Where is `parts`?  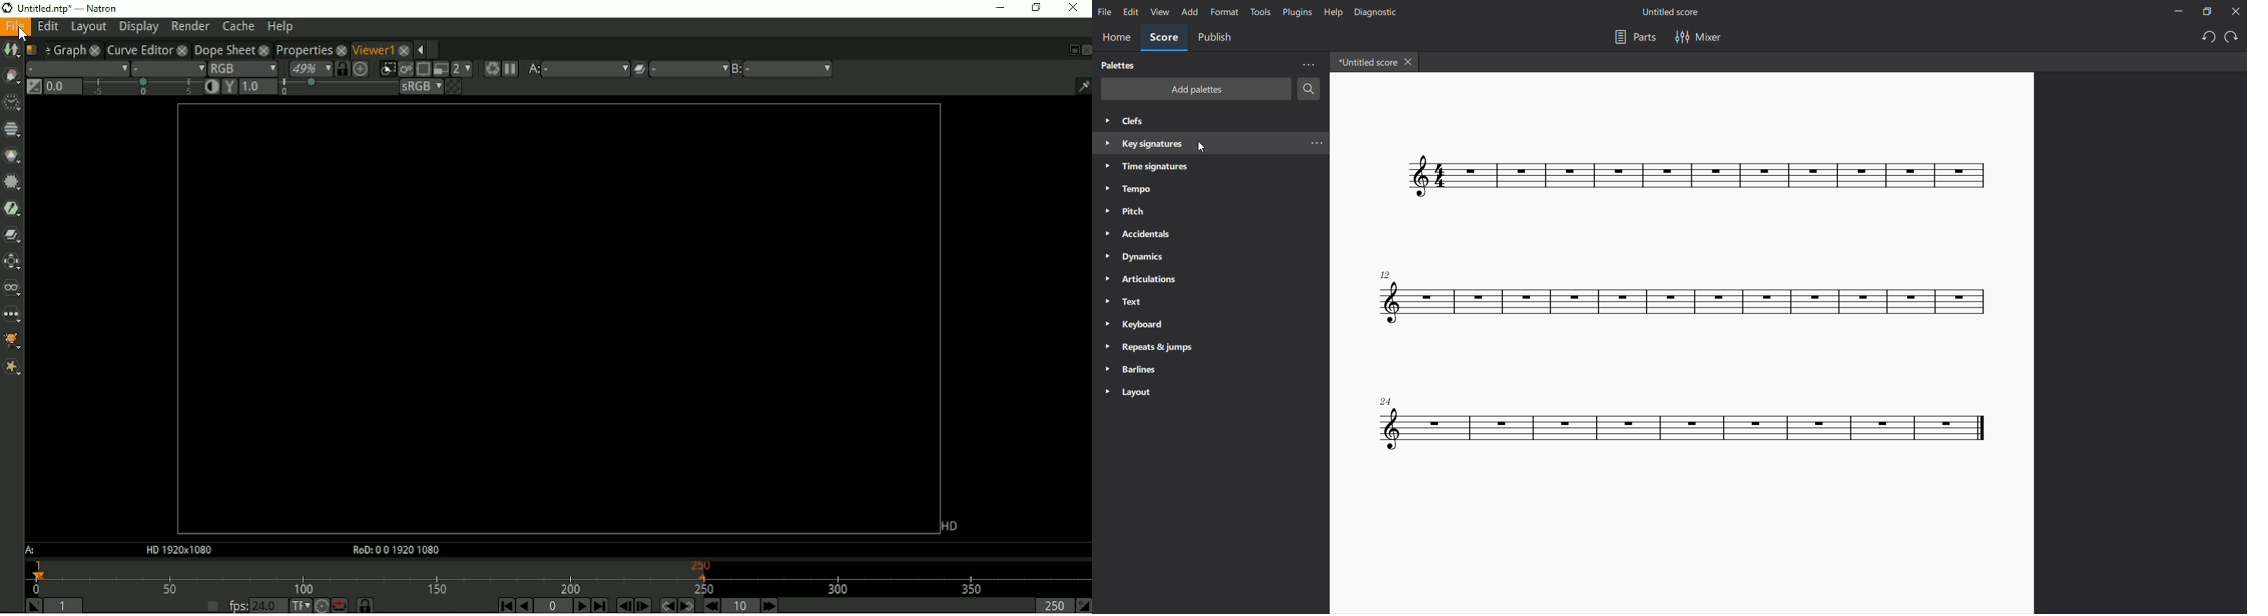 parts is located at coordinates (1633, 36).